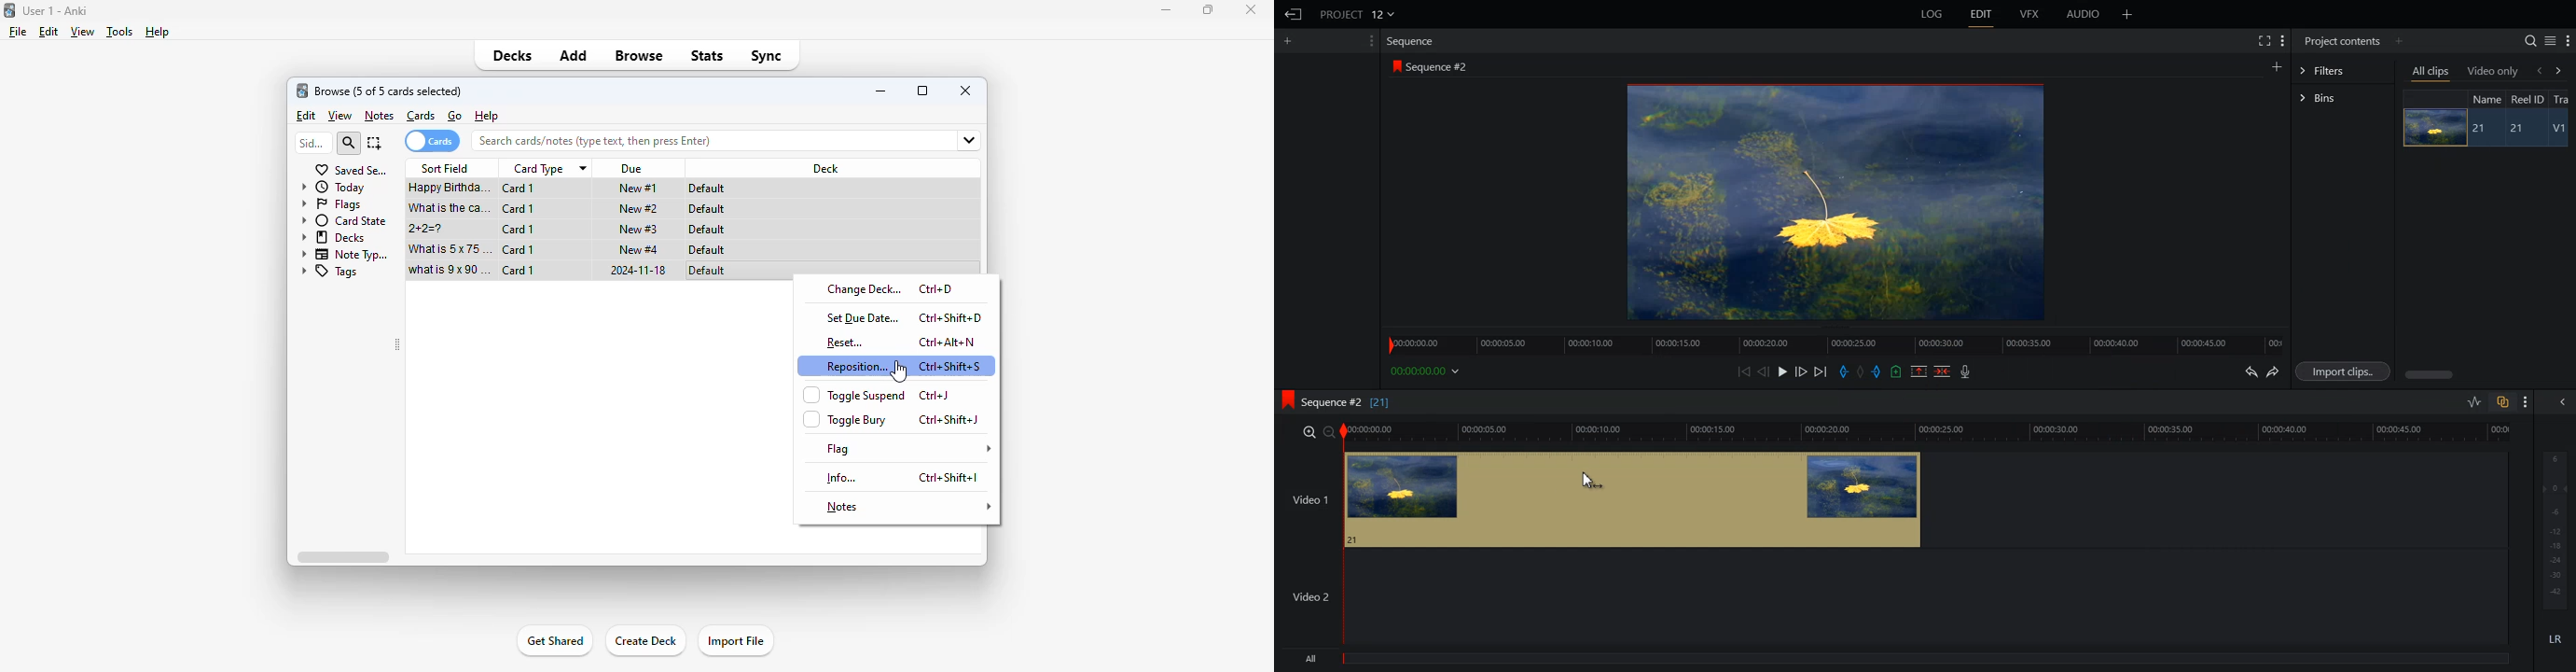  What do you see at coordinates (736, 640) in the screenshot?
I see `import file` at bounding box center [736, 640].